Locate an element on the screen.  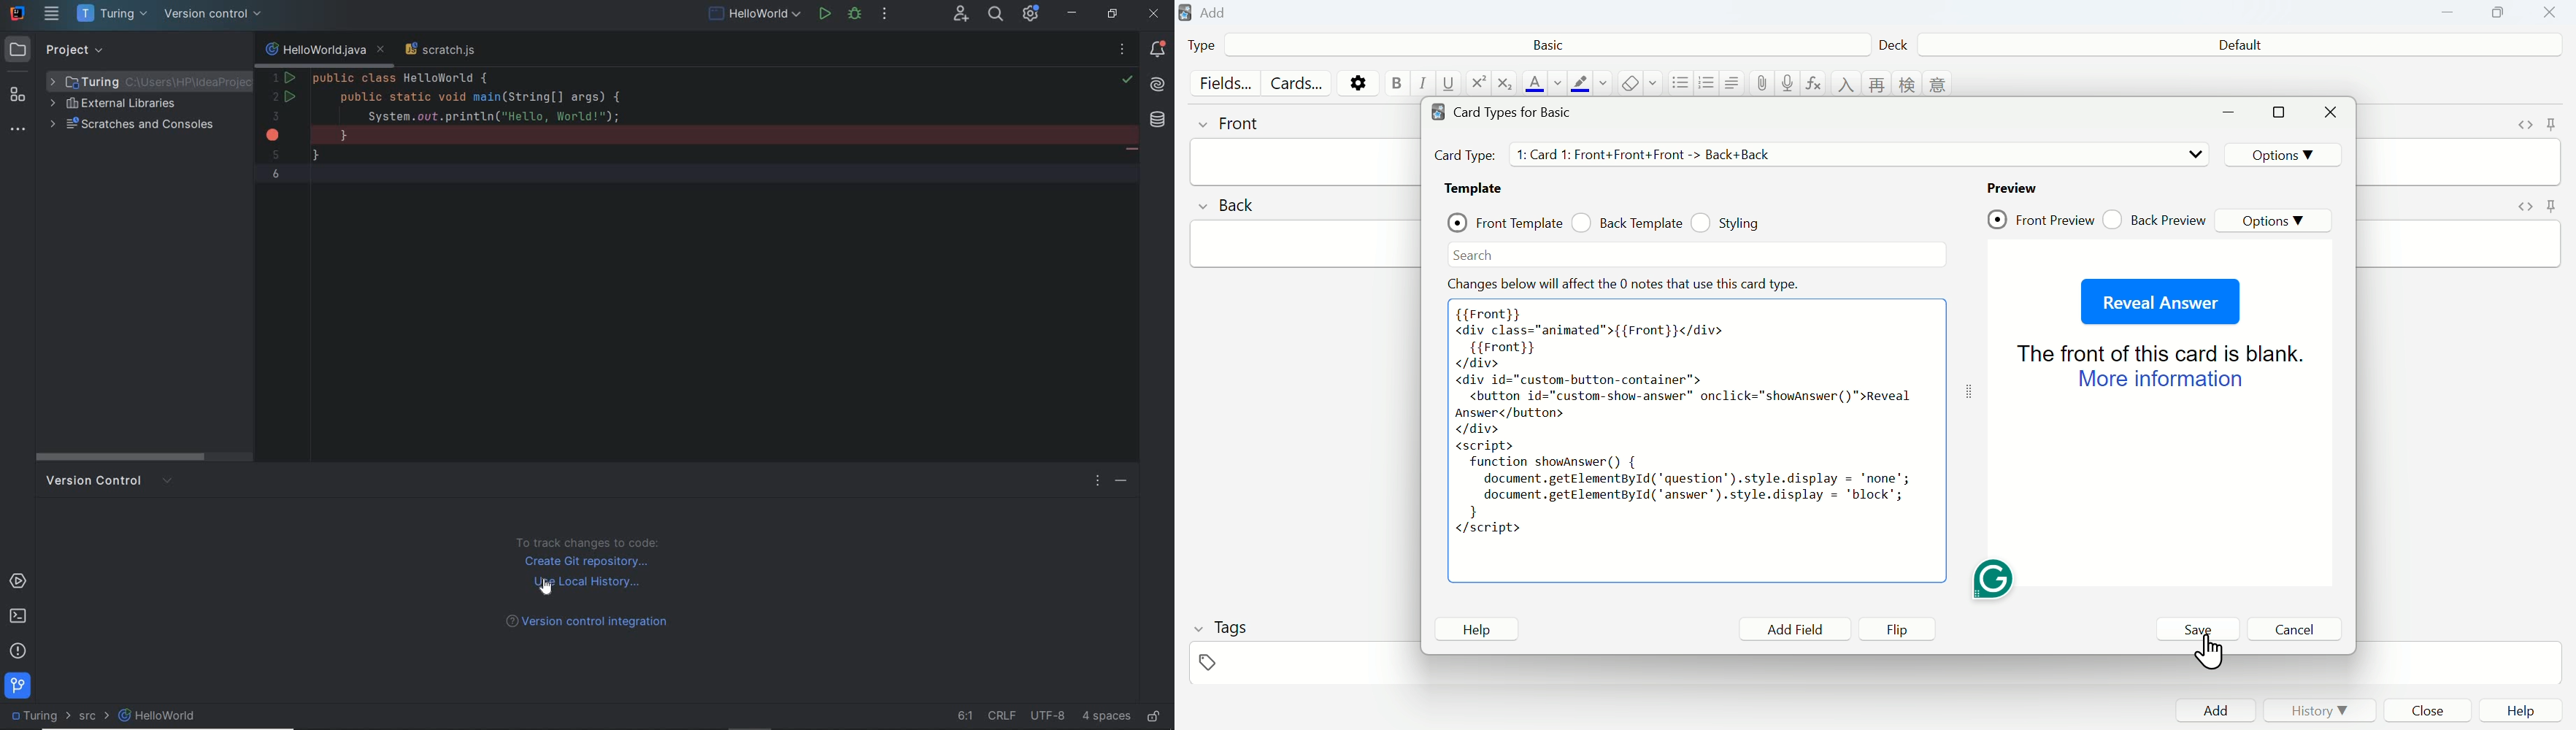
language is located at coordinates (1875, 83).